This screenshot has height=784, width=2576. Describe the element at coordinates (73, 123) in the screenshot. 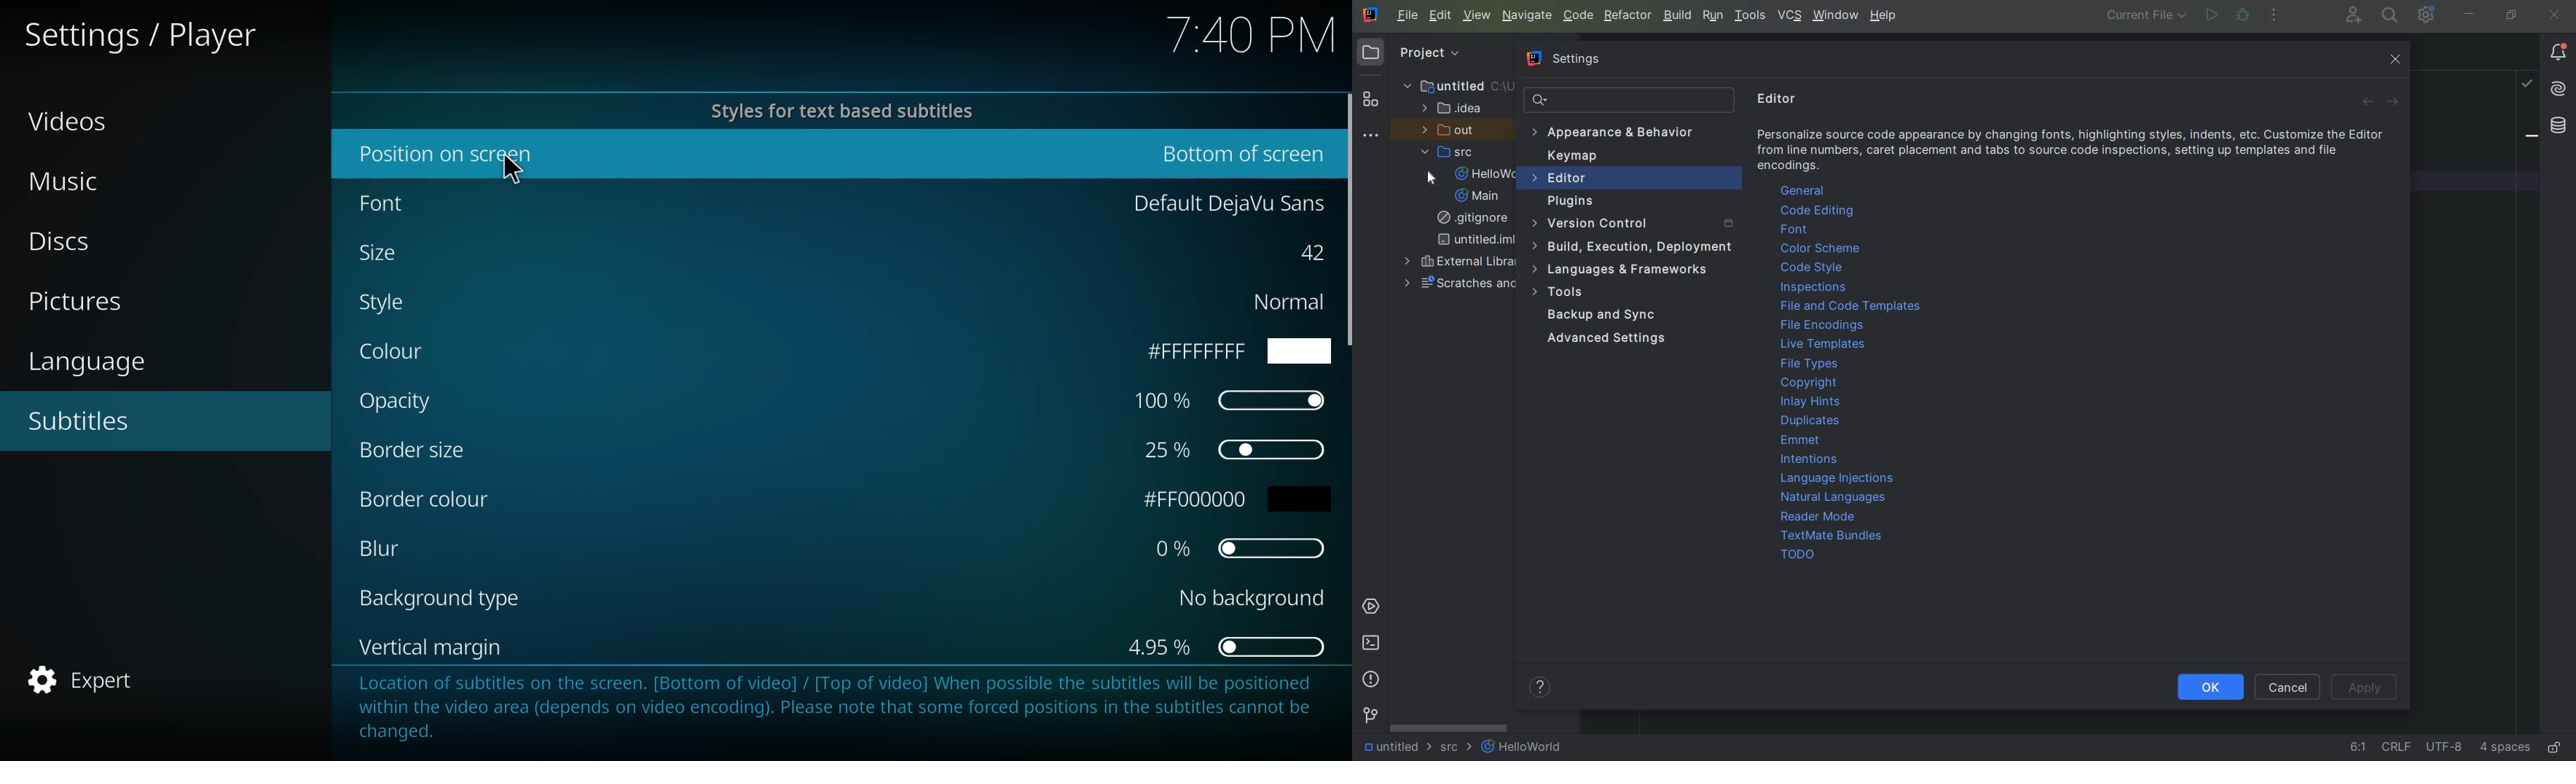

I see `videos` at that location.